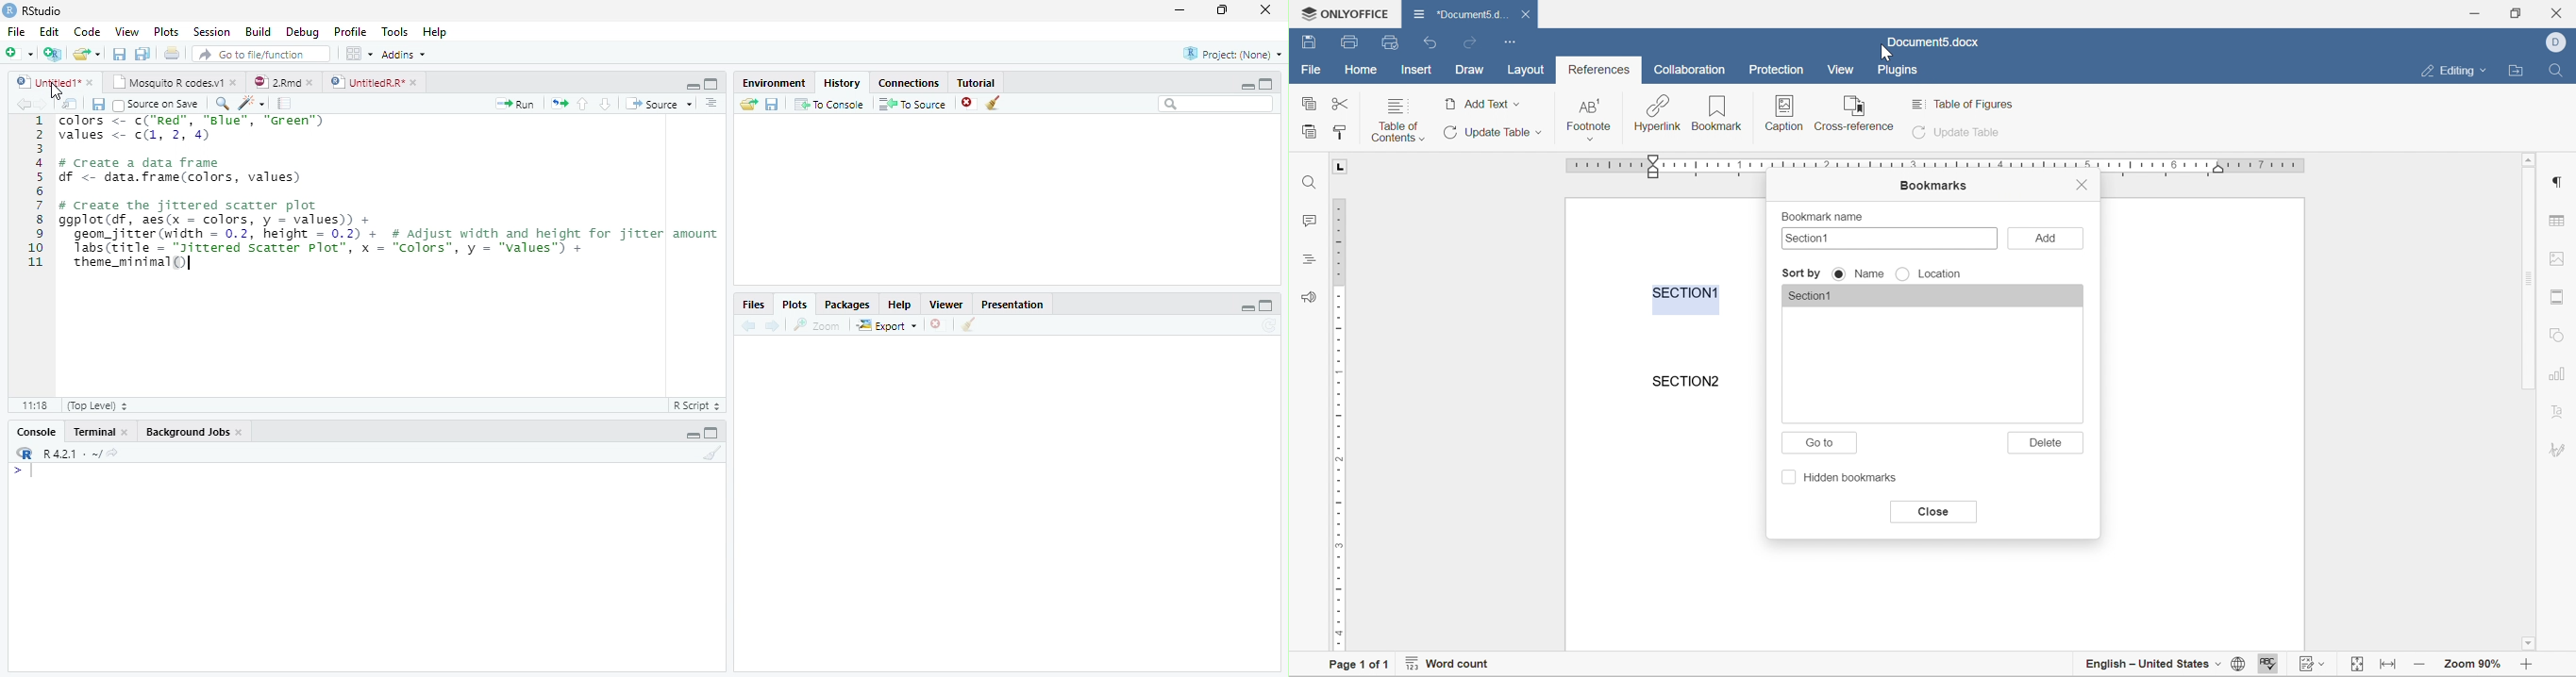  What do you see at coordinates (233, 82) in the screenshot?
I see `close` at bounding box center [233, 82].